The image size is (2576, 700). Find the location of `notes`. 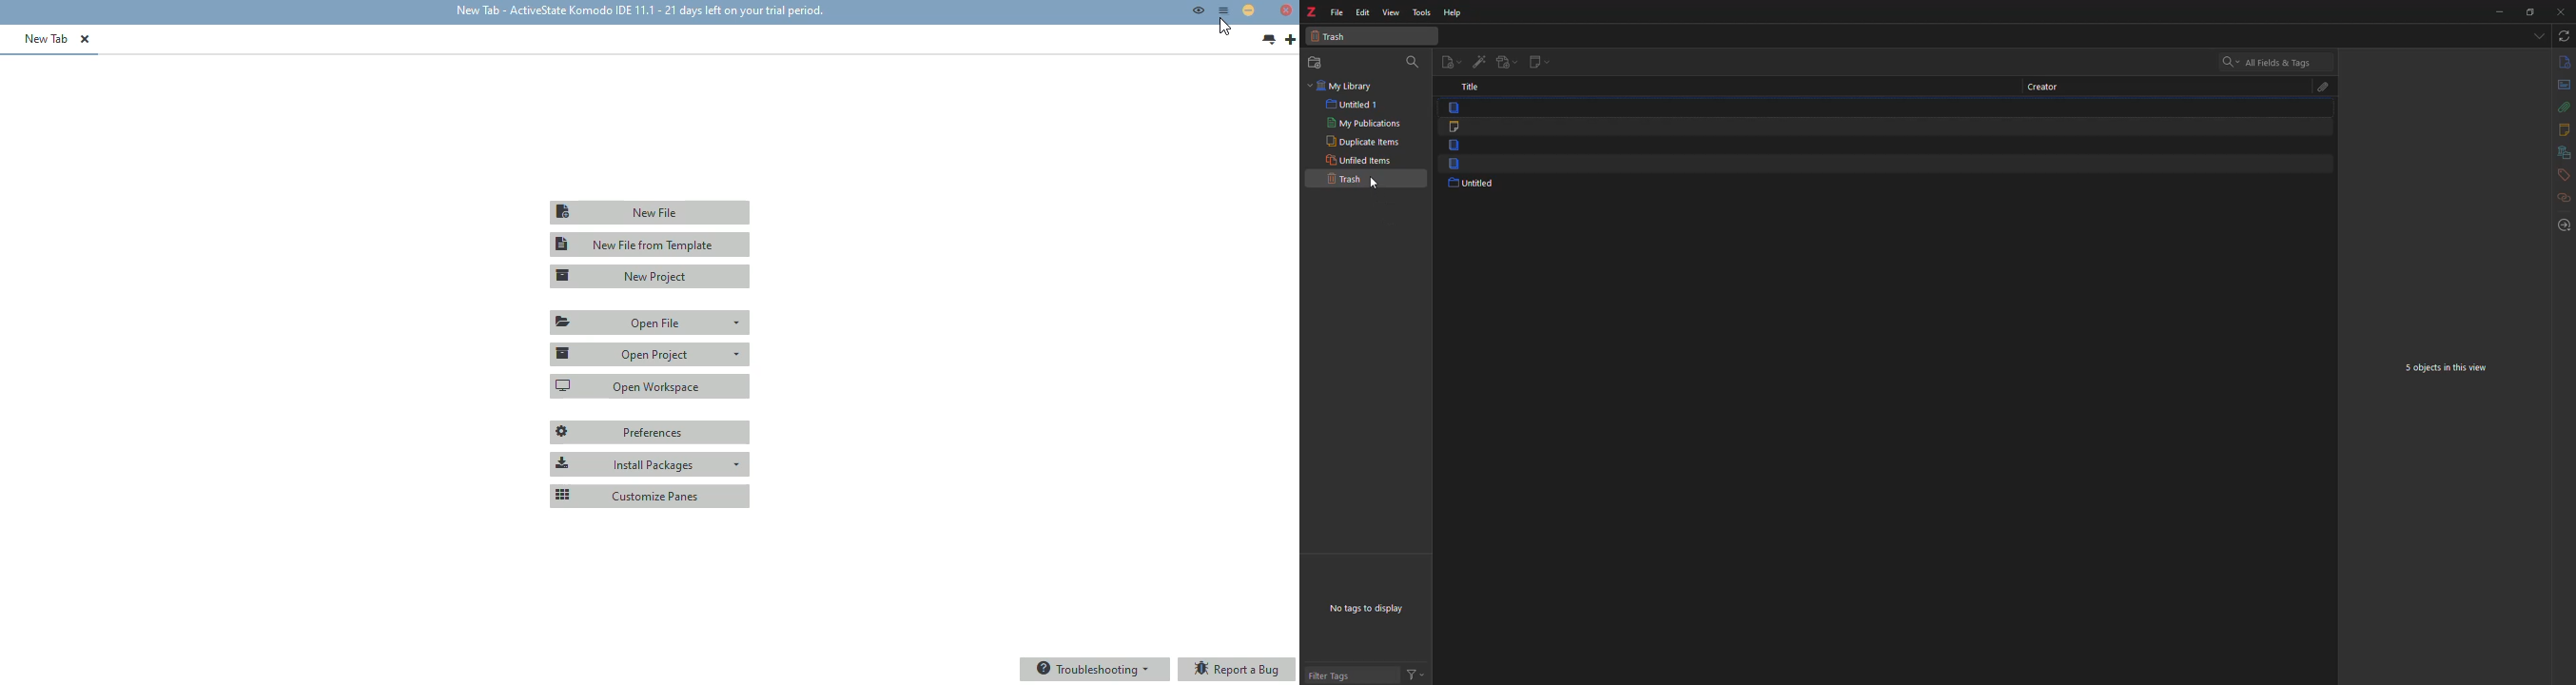

notes is located at coordinates (2562, 130).